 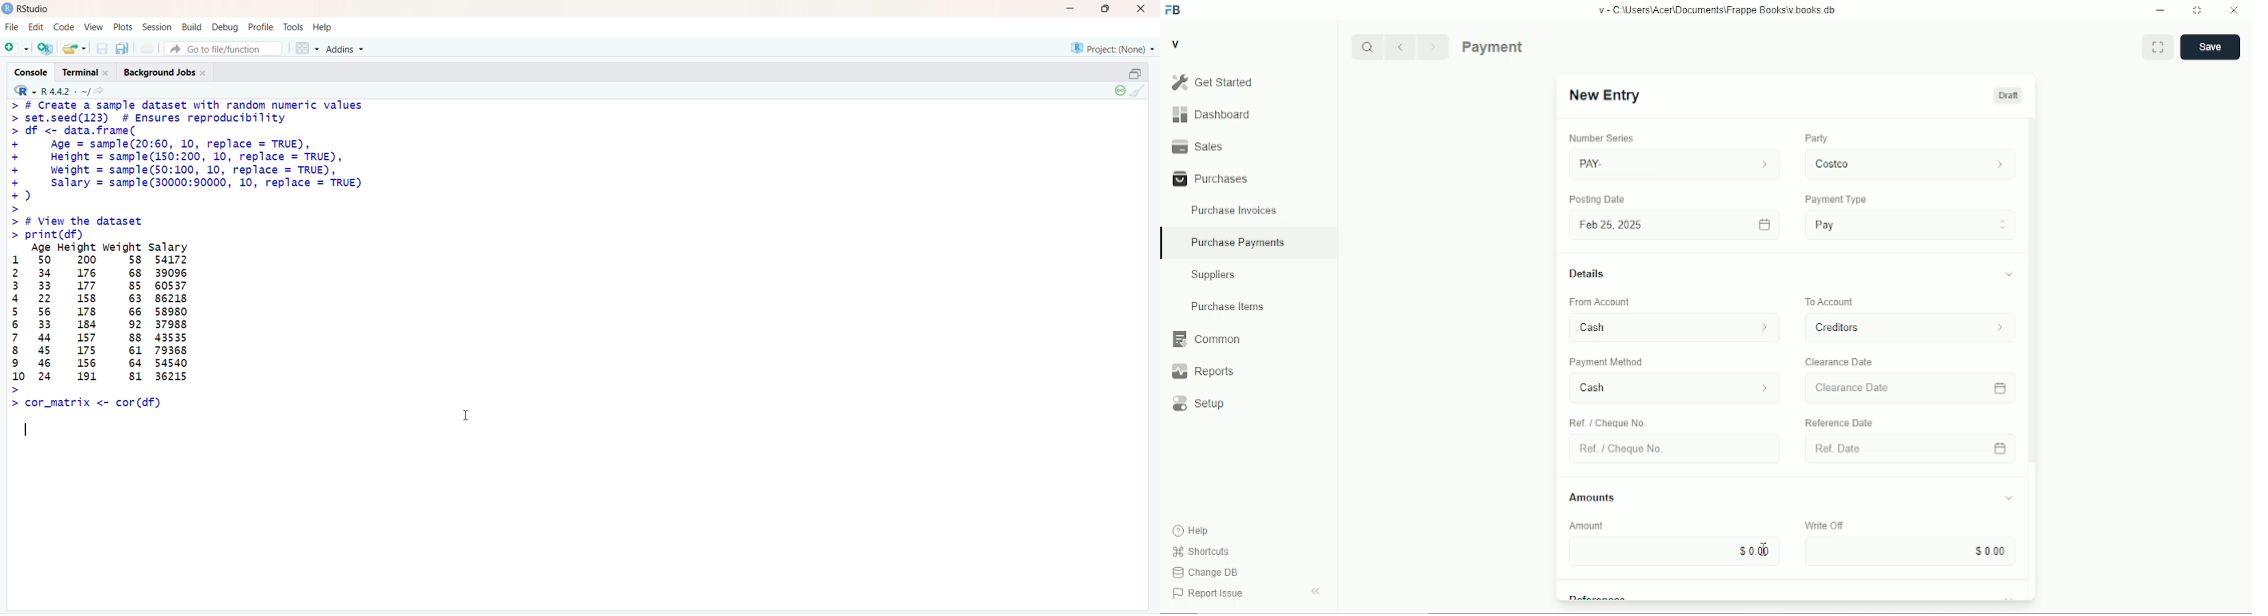 What do you see at coordinates (1367, 47) in the screenshot?
I see `Search` at bounding box center [1367, 47].